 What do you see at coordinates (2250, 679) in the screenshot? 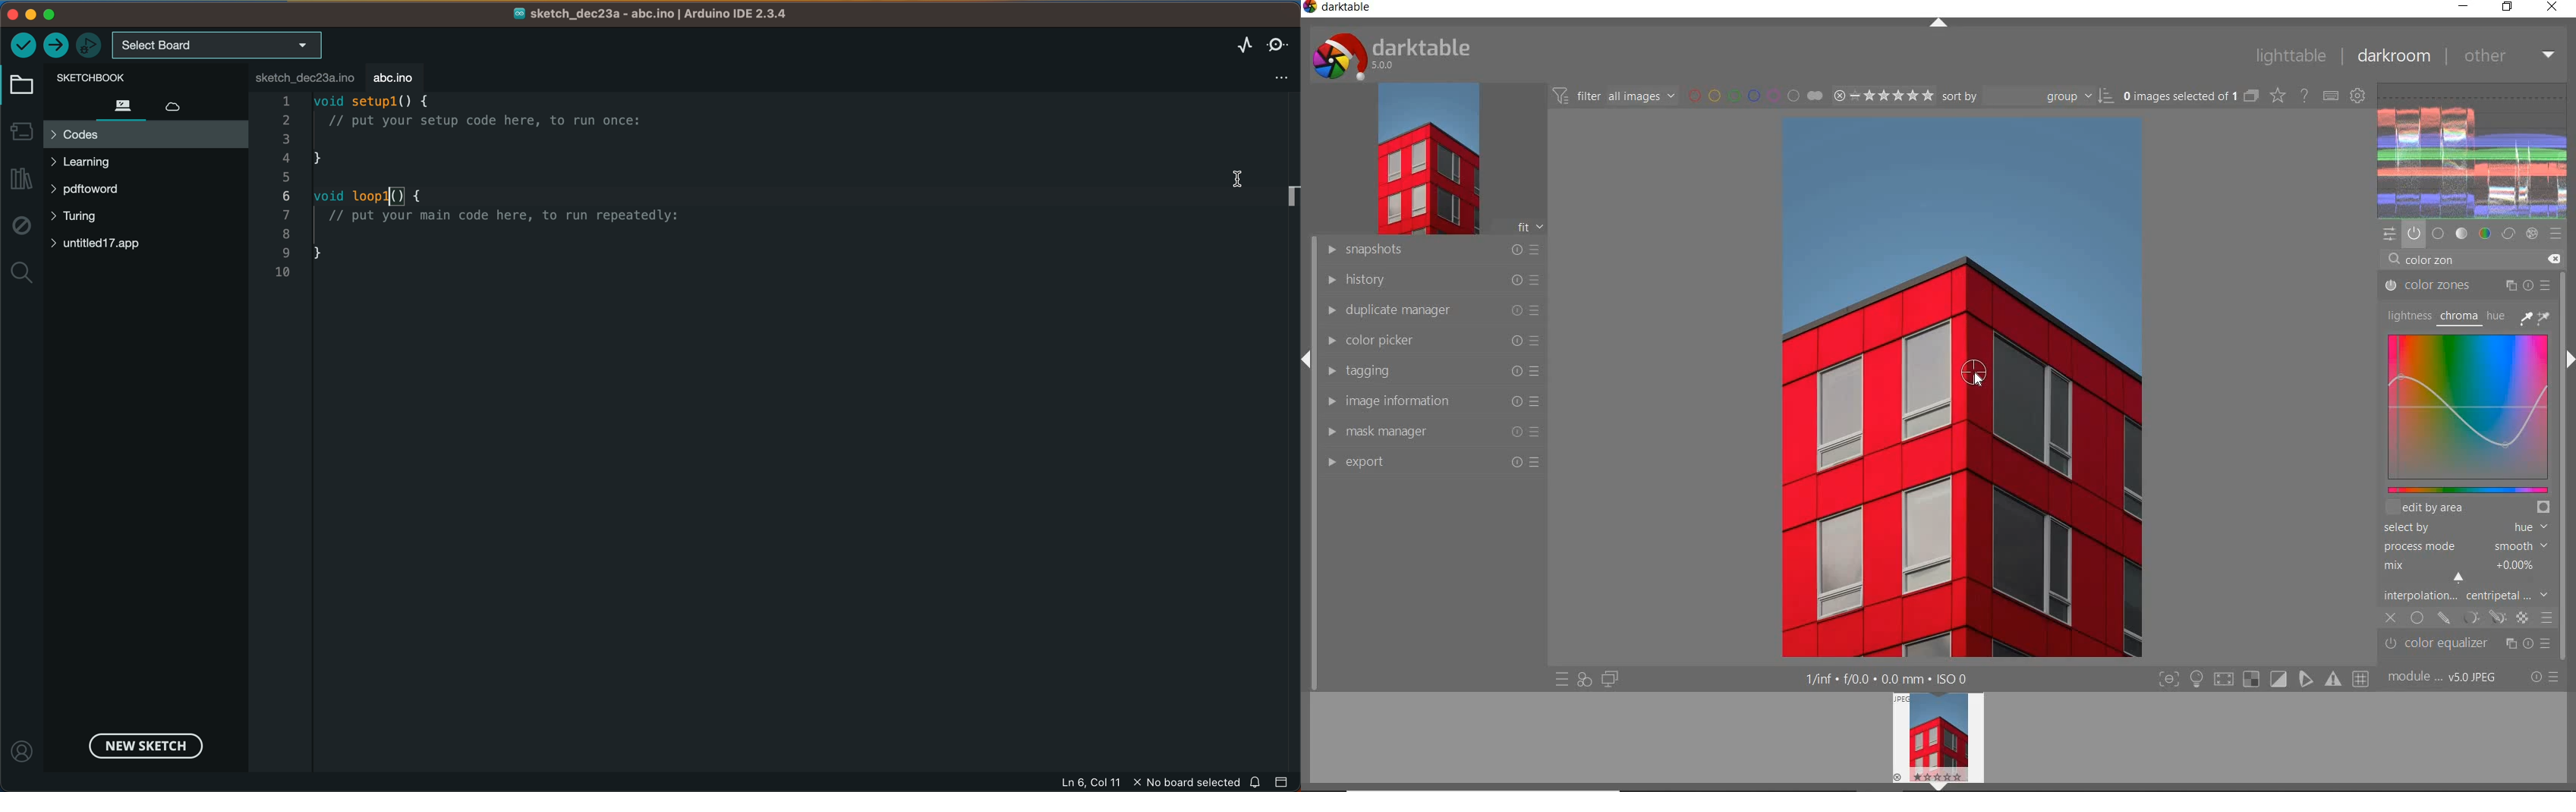
I see `gamut check` at bounding box center [2250, 679].